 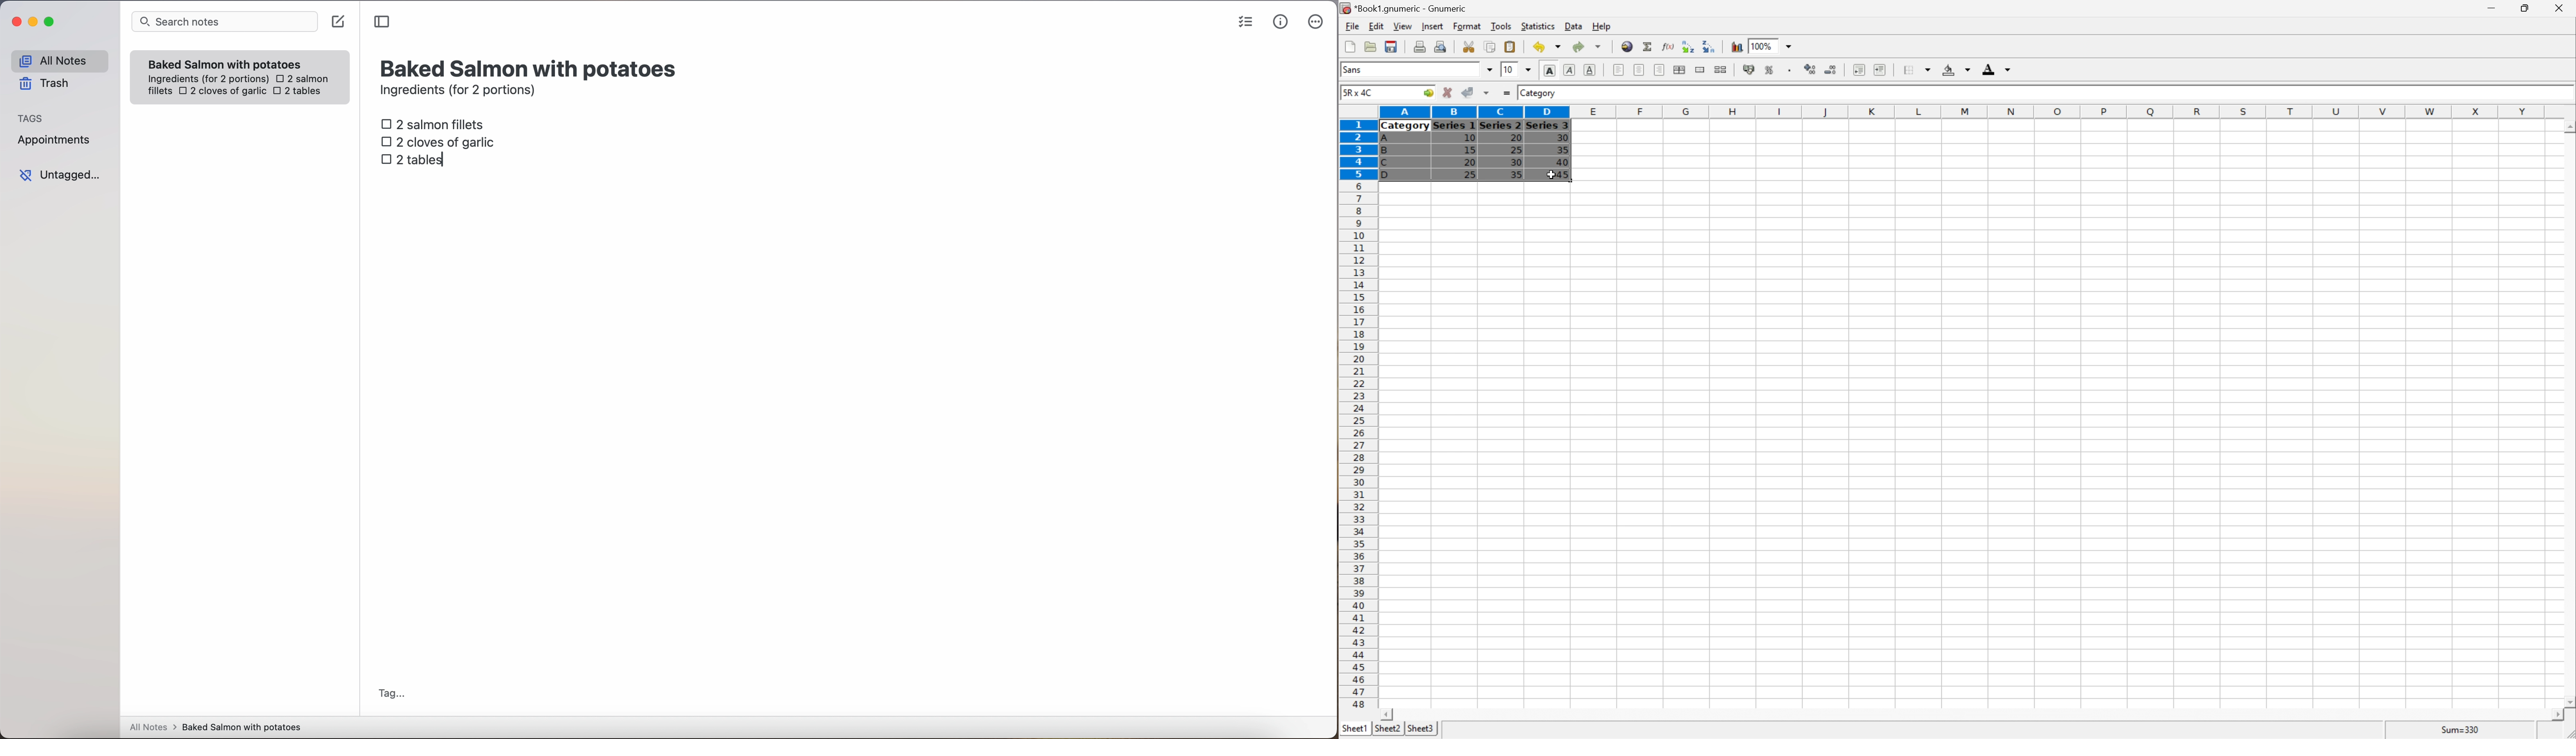 What do you see at coordinates (1965, 113) in the screenshot?
I see `Column names` at bounding box center [1965, 113].